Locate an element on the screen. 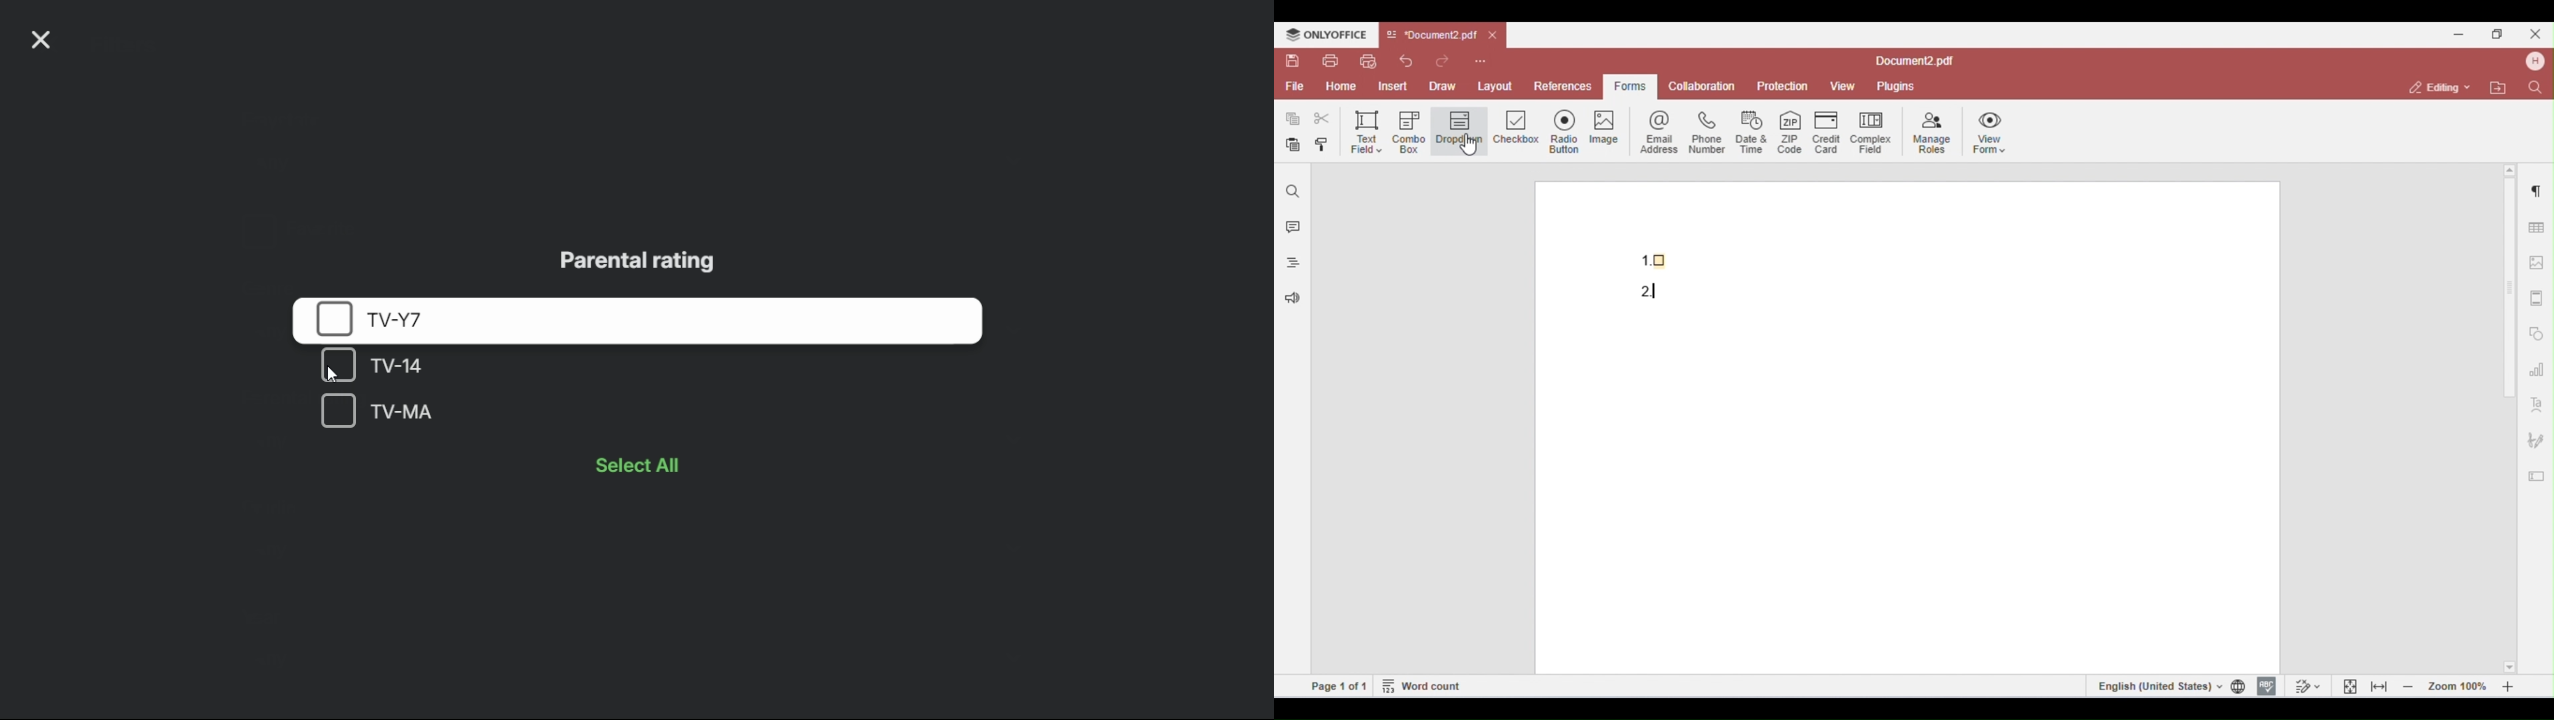  parental rating is located at coordinates (640, 261).